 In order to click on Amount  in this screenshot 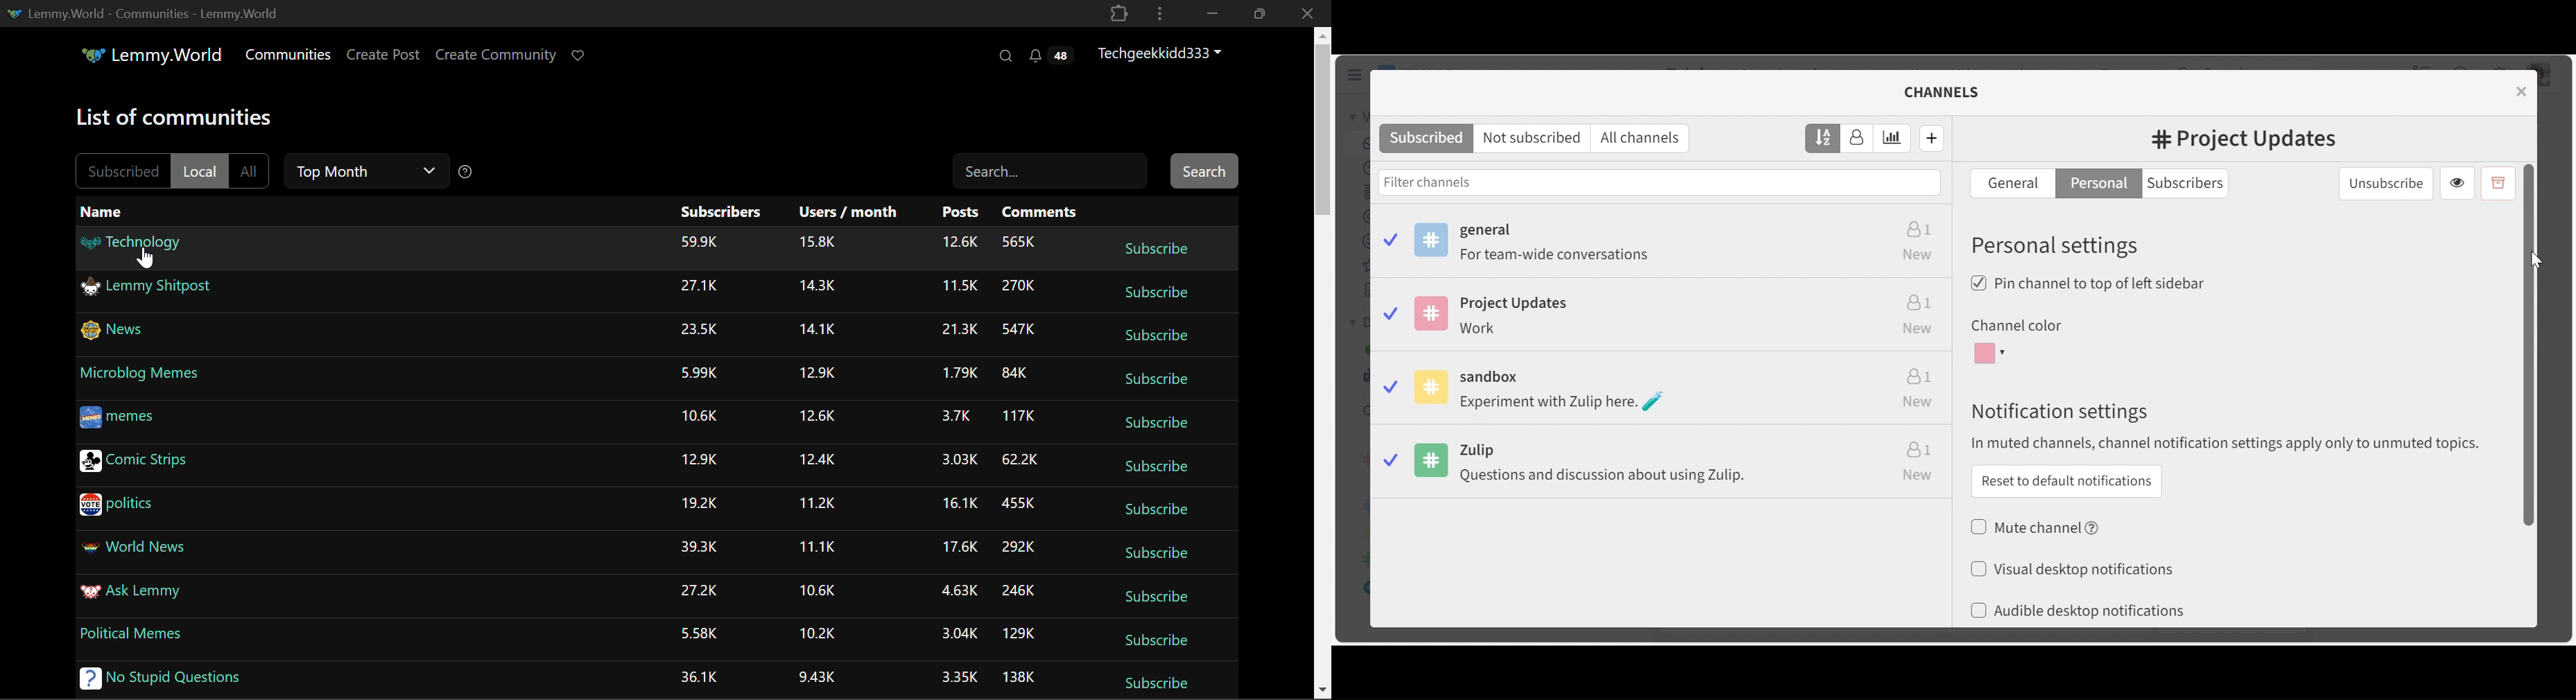, I will do `click(700, 676)`.